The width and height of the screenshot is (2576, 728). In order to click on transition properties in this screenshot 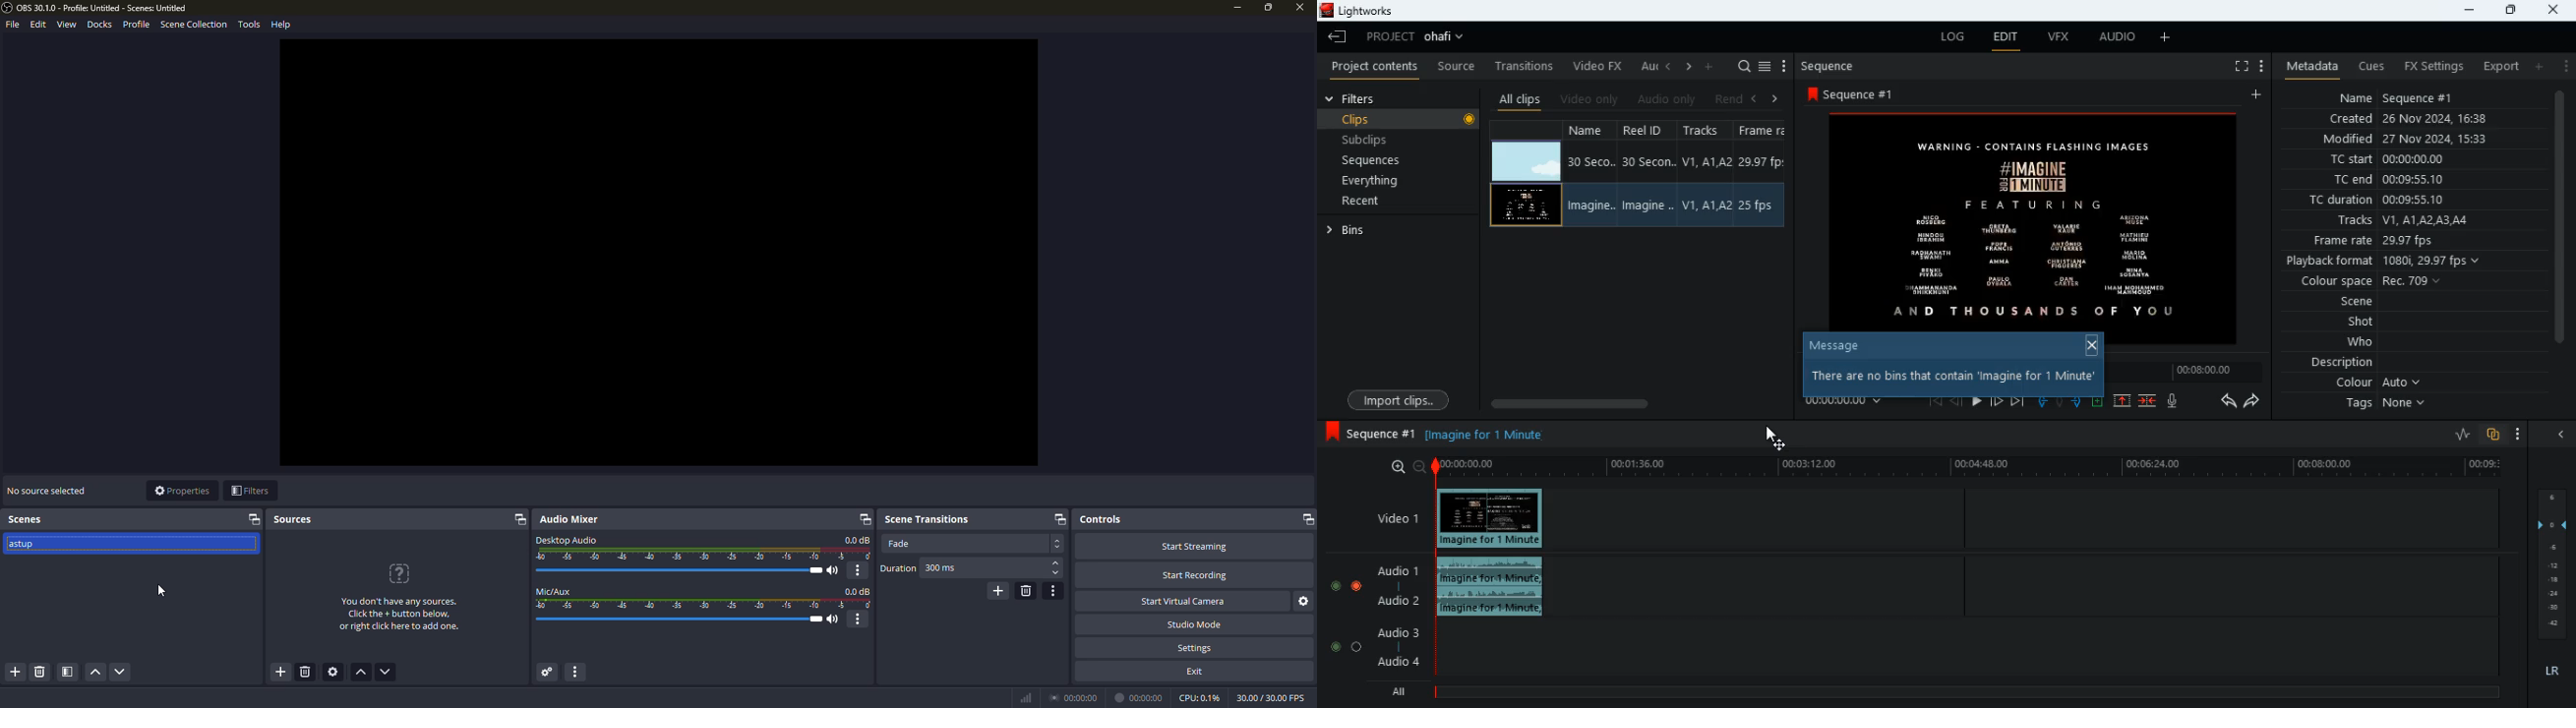, I will do `click(1055, 591)`.